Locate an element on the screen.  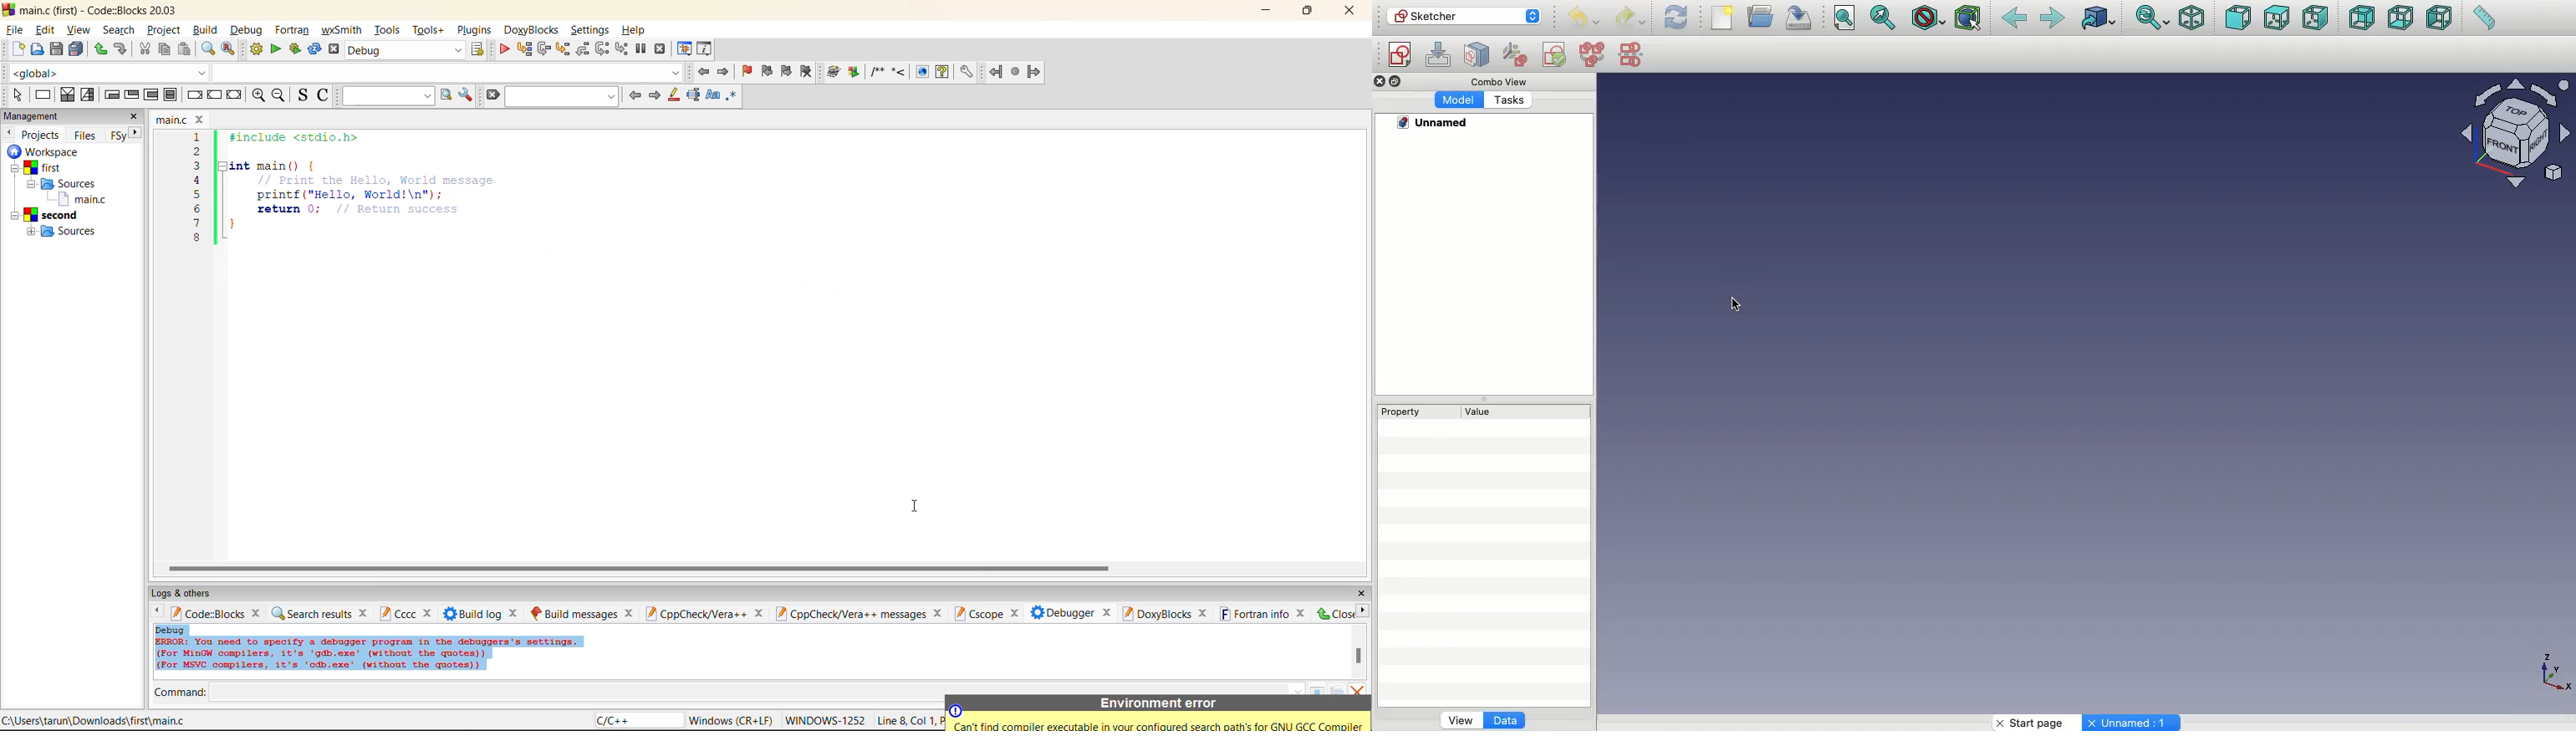
close is located at coordinates (202, 119).